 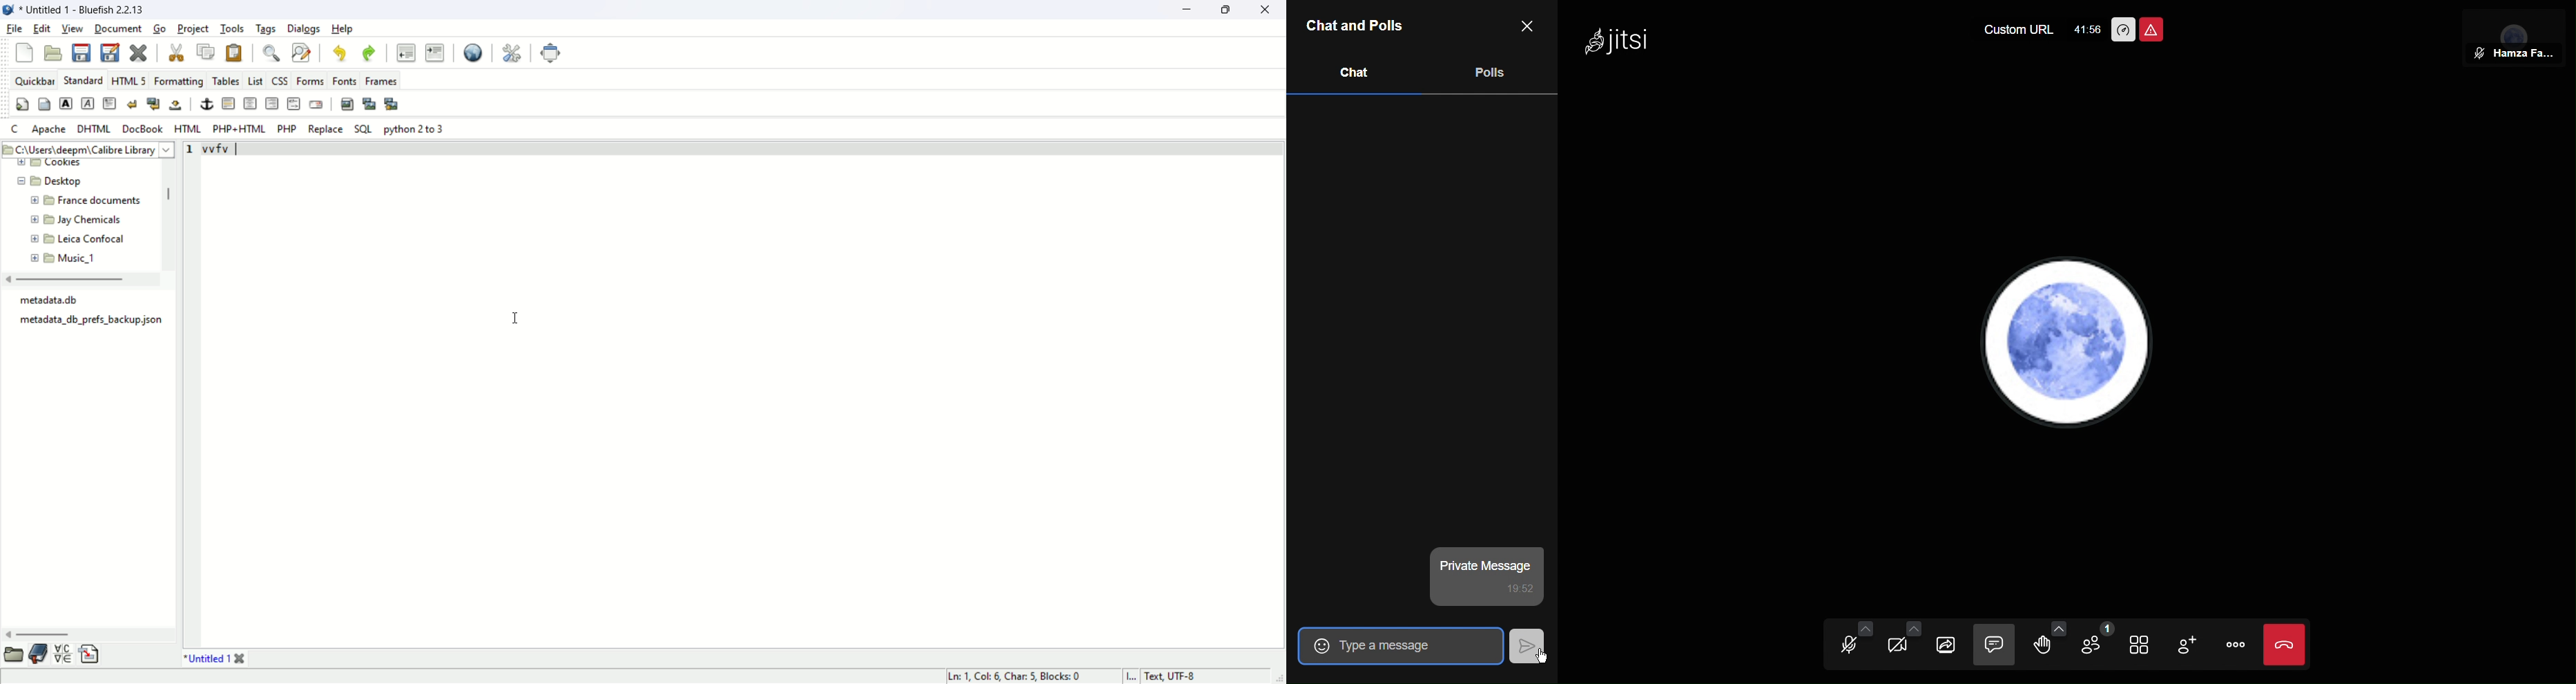 I want to click on Unsafe Meeting, so click(x=2153, y=31).